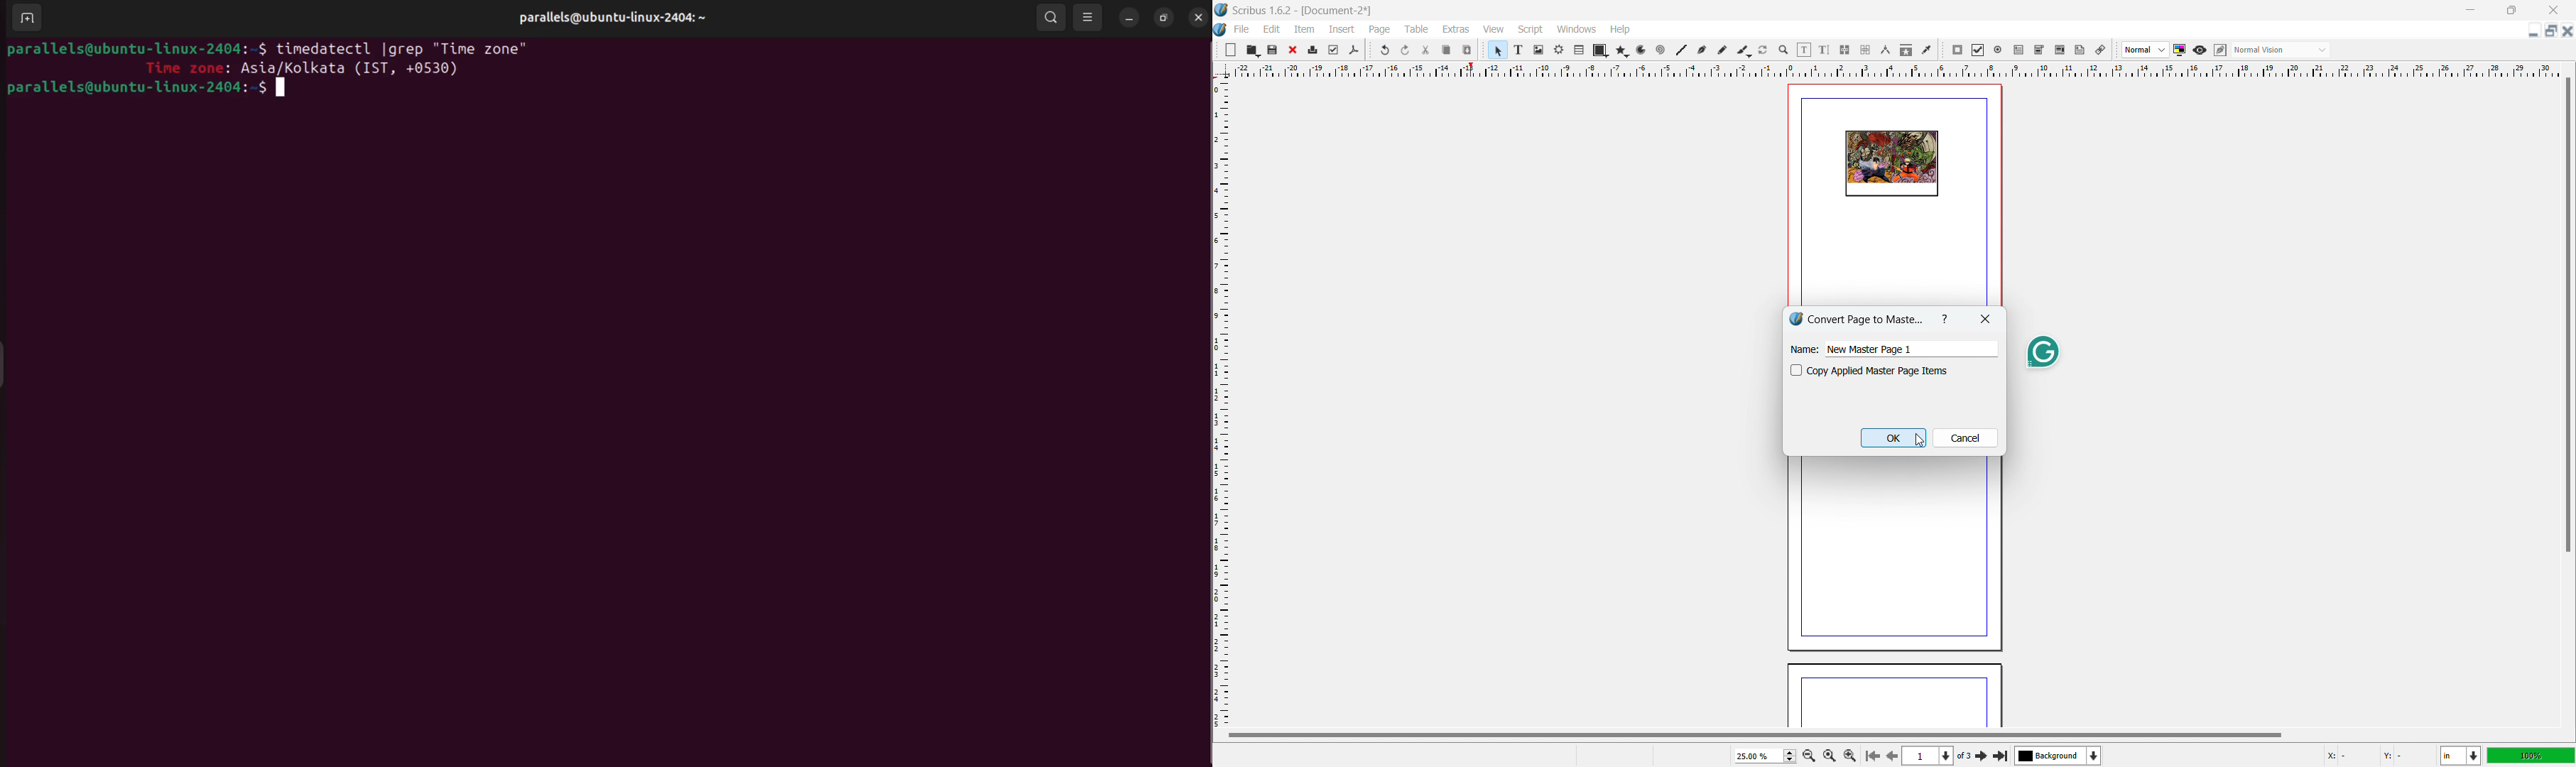 The height and width of the screenshot is (784, 2576). Describe the element at coordinates (2219, 50) in the screenshot. I see `edit in preview mode` at that location.